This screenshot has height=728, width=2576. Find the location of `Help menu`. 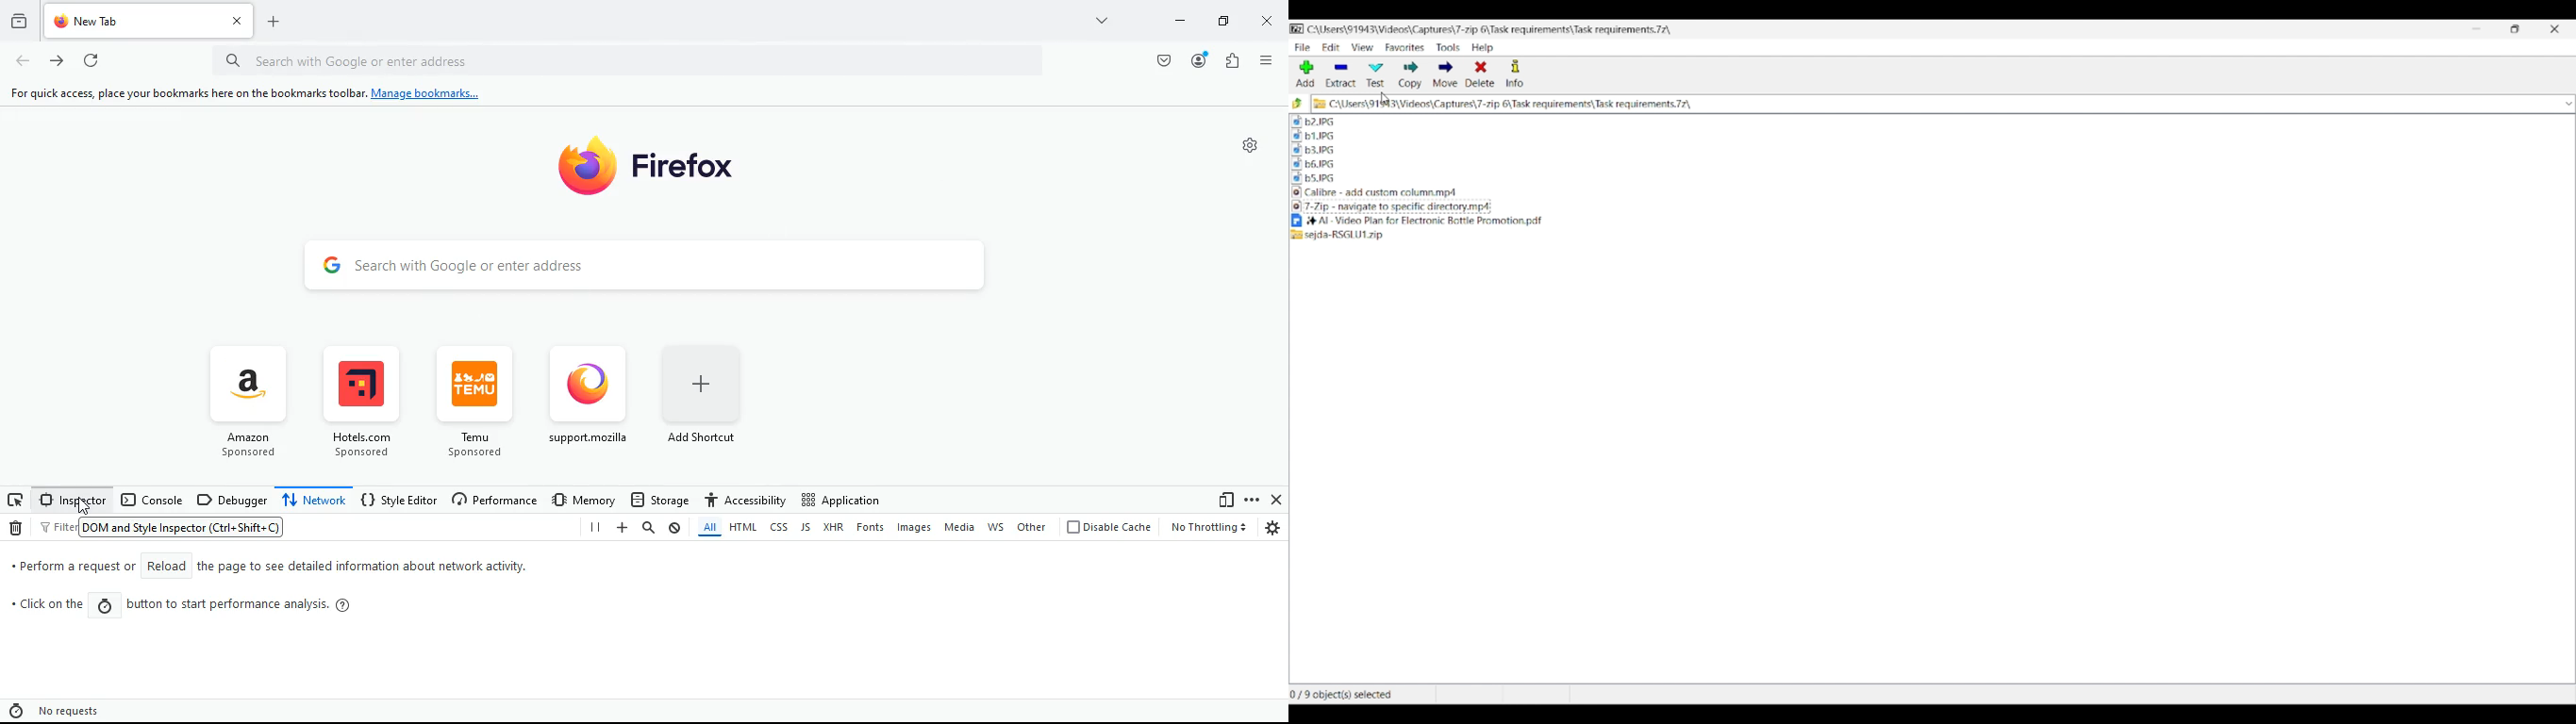

Help menu is located at coordinates (1483, 48).